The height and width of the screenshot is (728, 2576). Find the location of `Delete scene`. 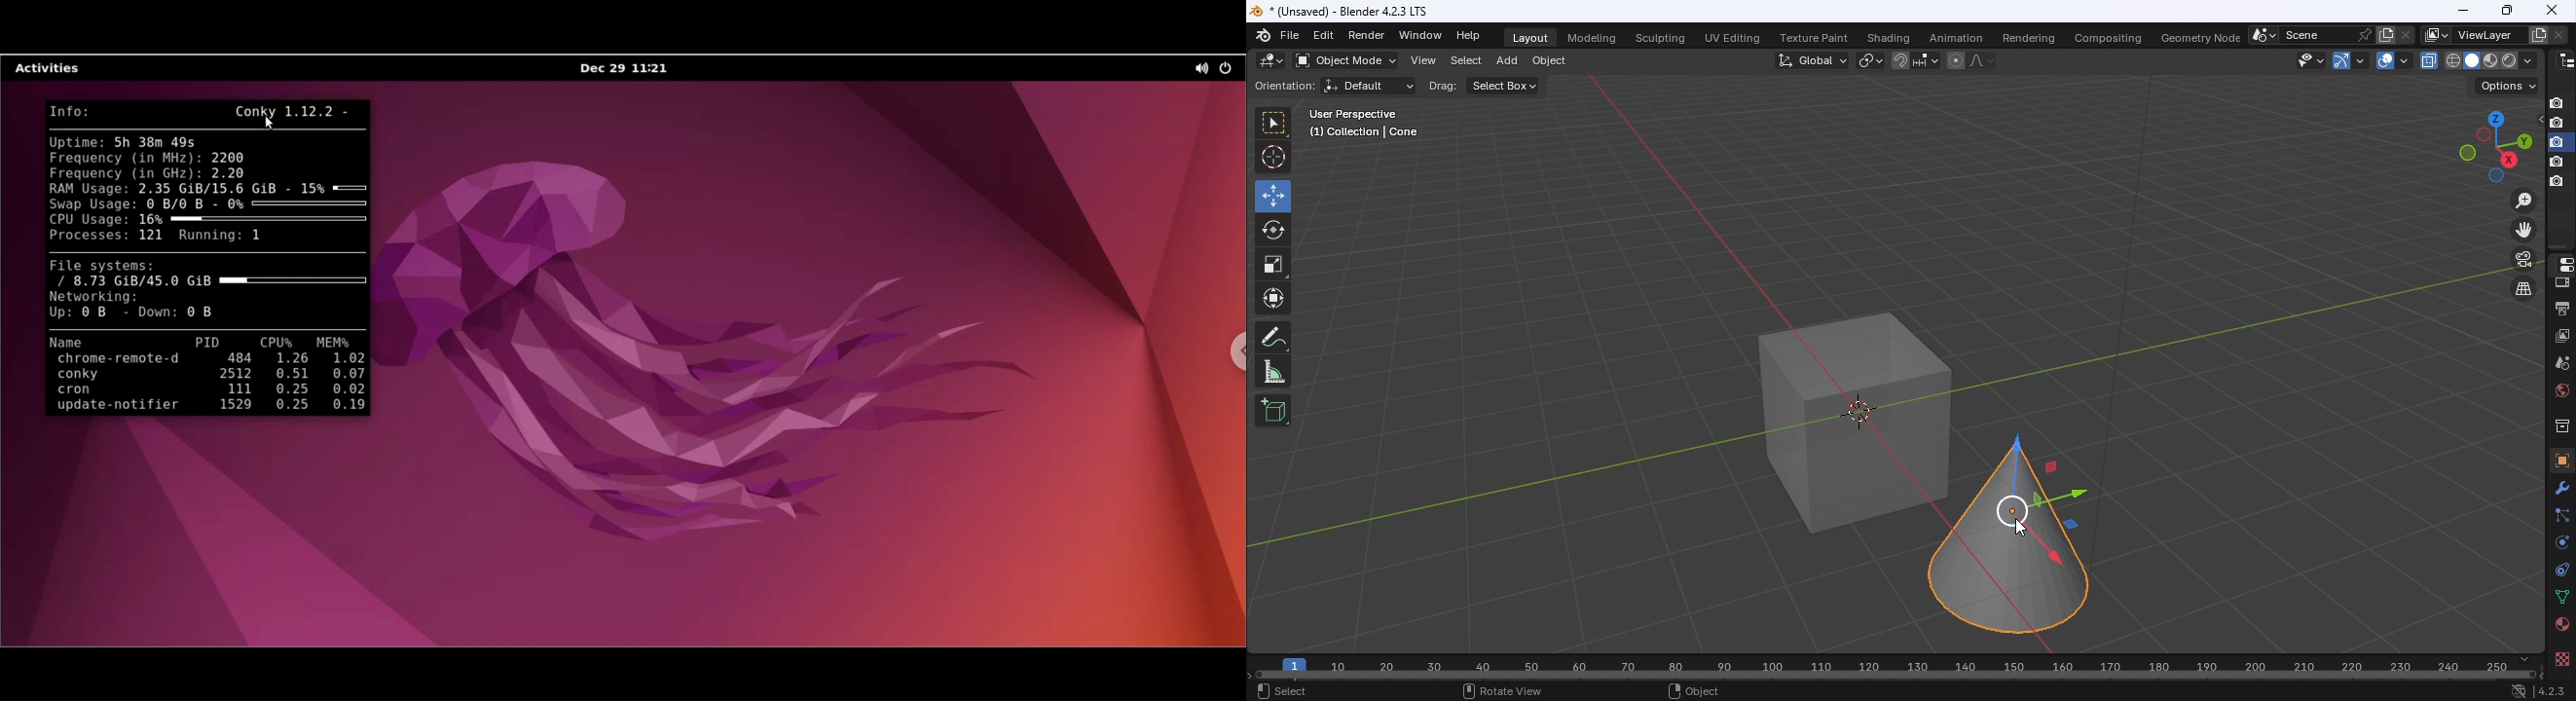

Delete scene is located at coordinates (2405, 34).